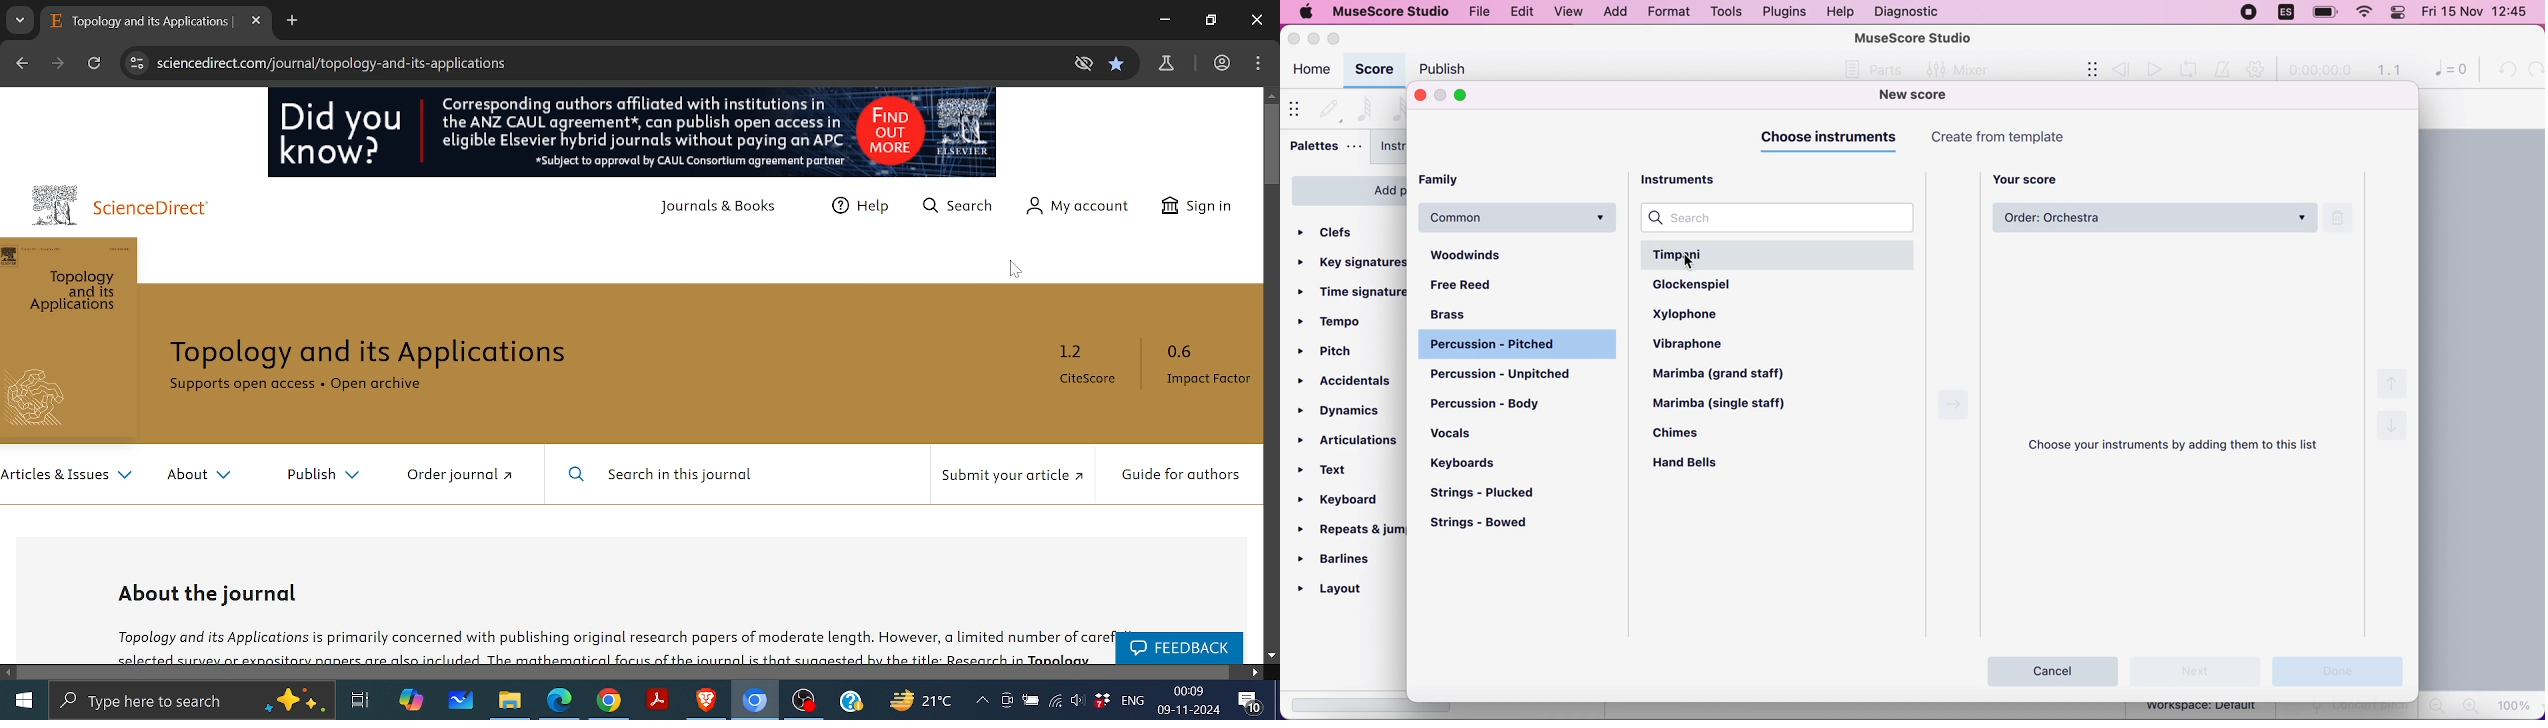  What do you see at coordinates (2248, 12) in the screenshot?
I see `recording stopped` at bounding box center [2248, 12].